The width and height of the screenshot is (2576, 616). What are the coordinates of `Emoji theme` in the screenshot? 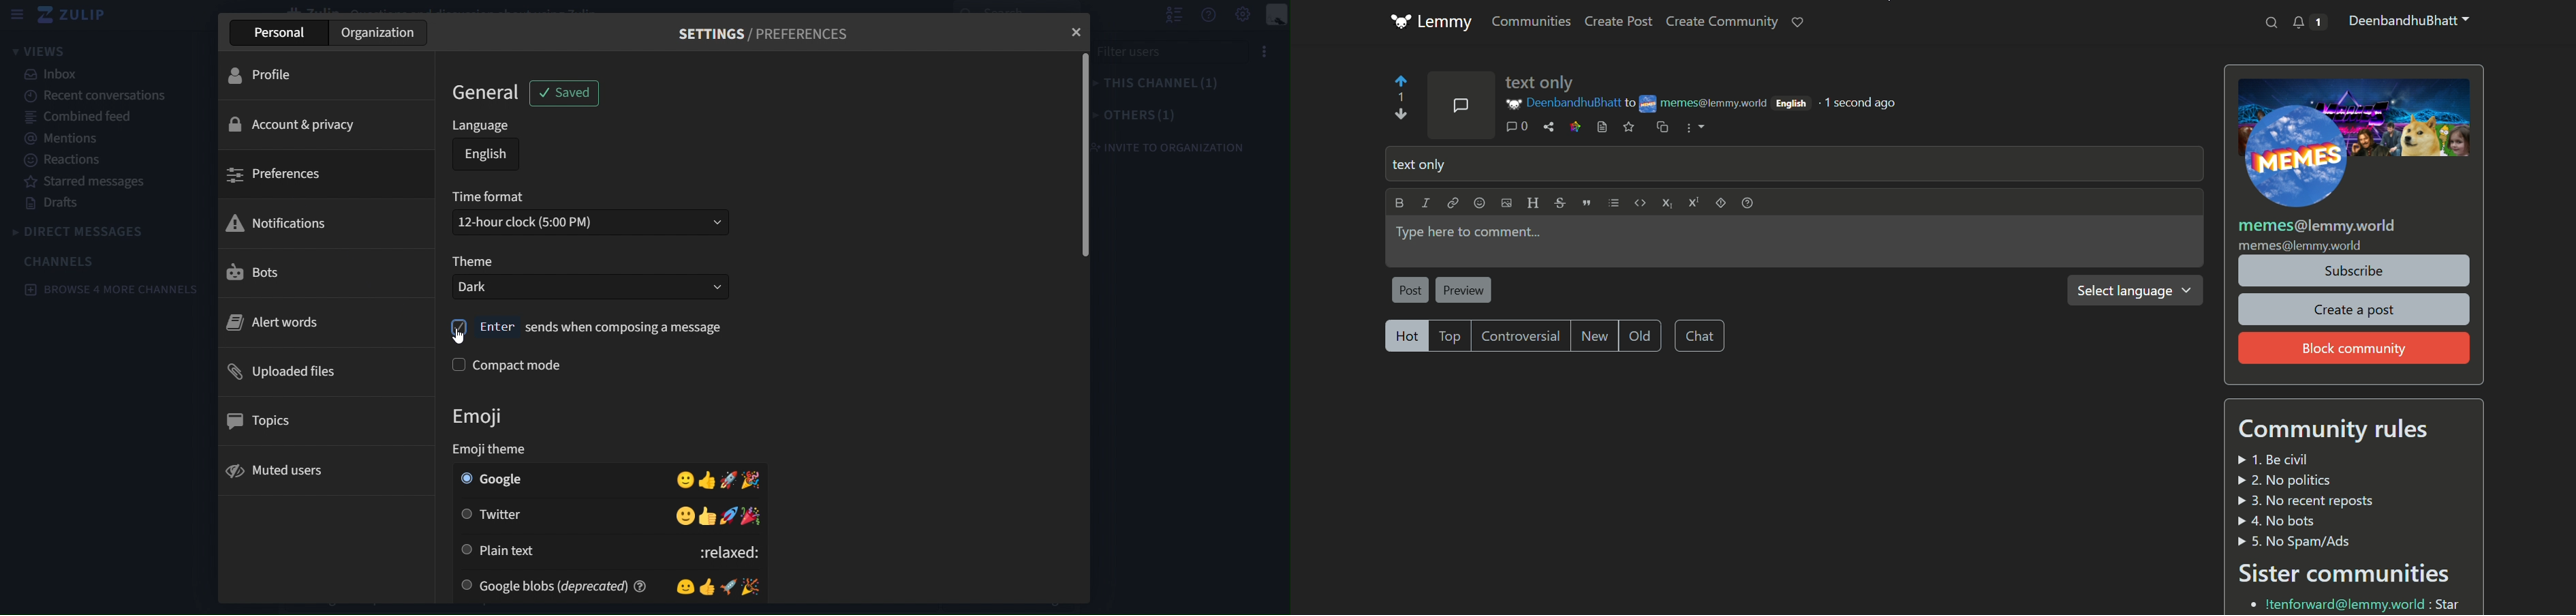 It's located at (490, 448).